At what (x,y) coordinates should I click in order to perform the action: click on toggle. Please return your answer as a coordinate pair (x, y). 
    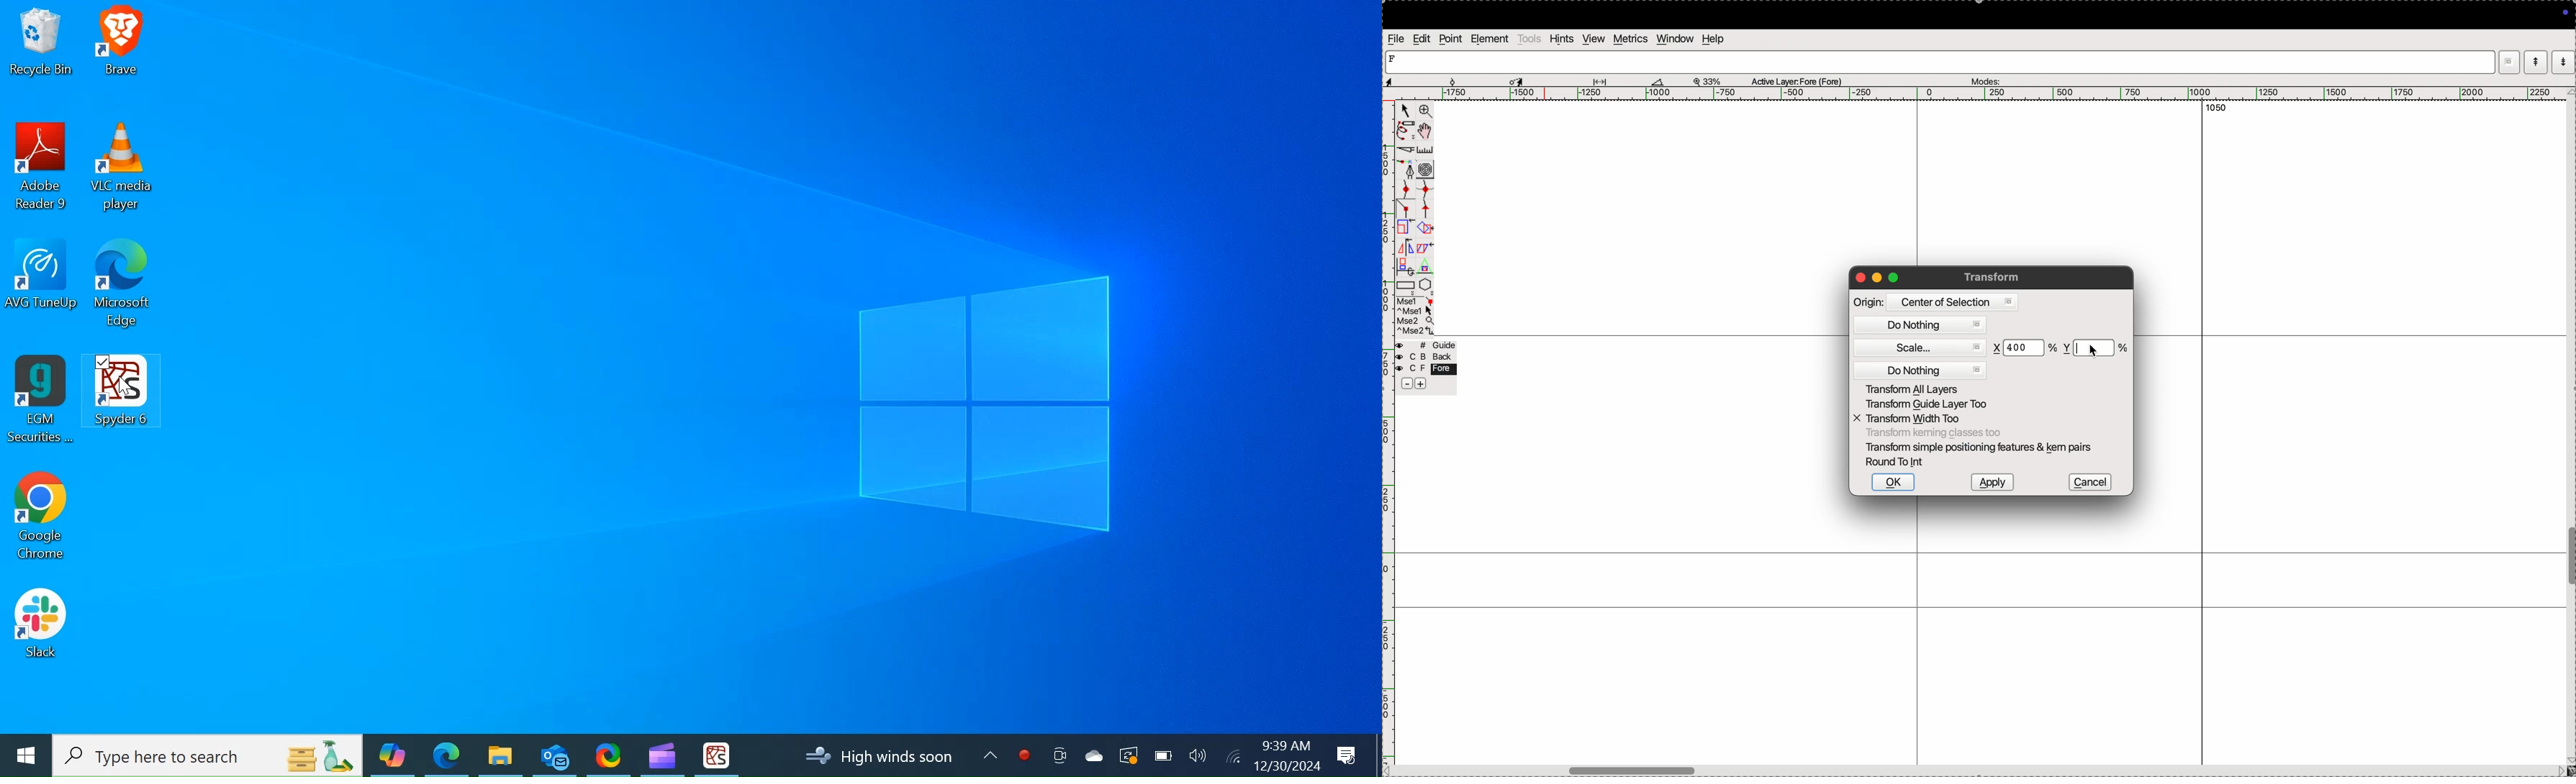
    Looking at the image, I should click on (1426, 131).